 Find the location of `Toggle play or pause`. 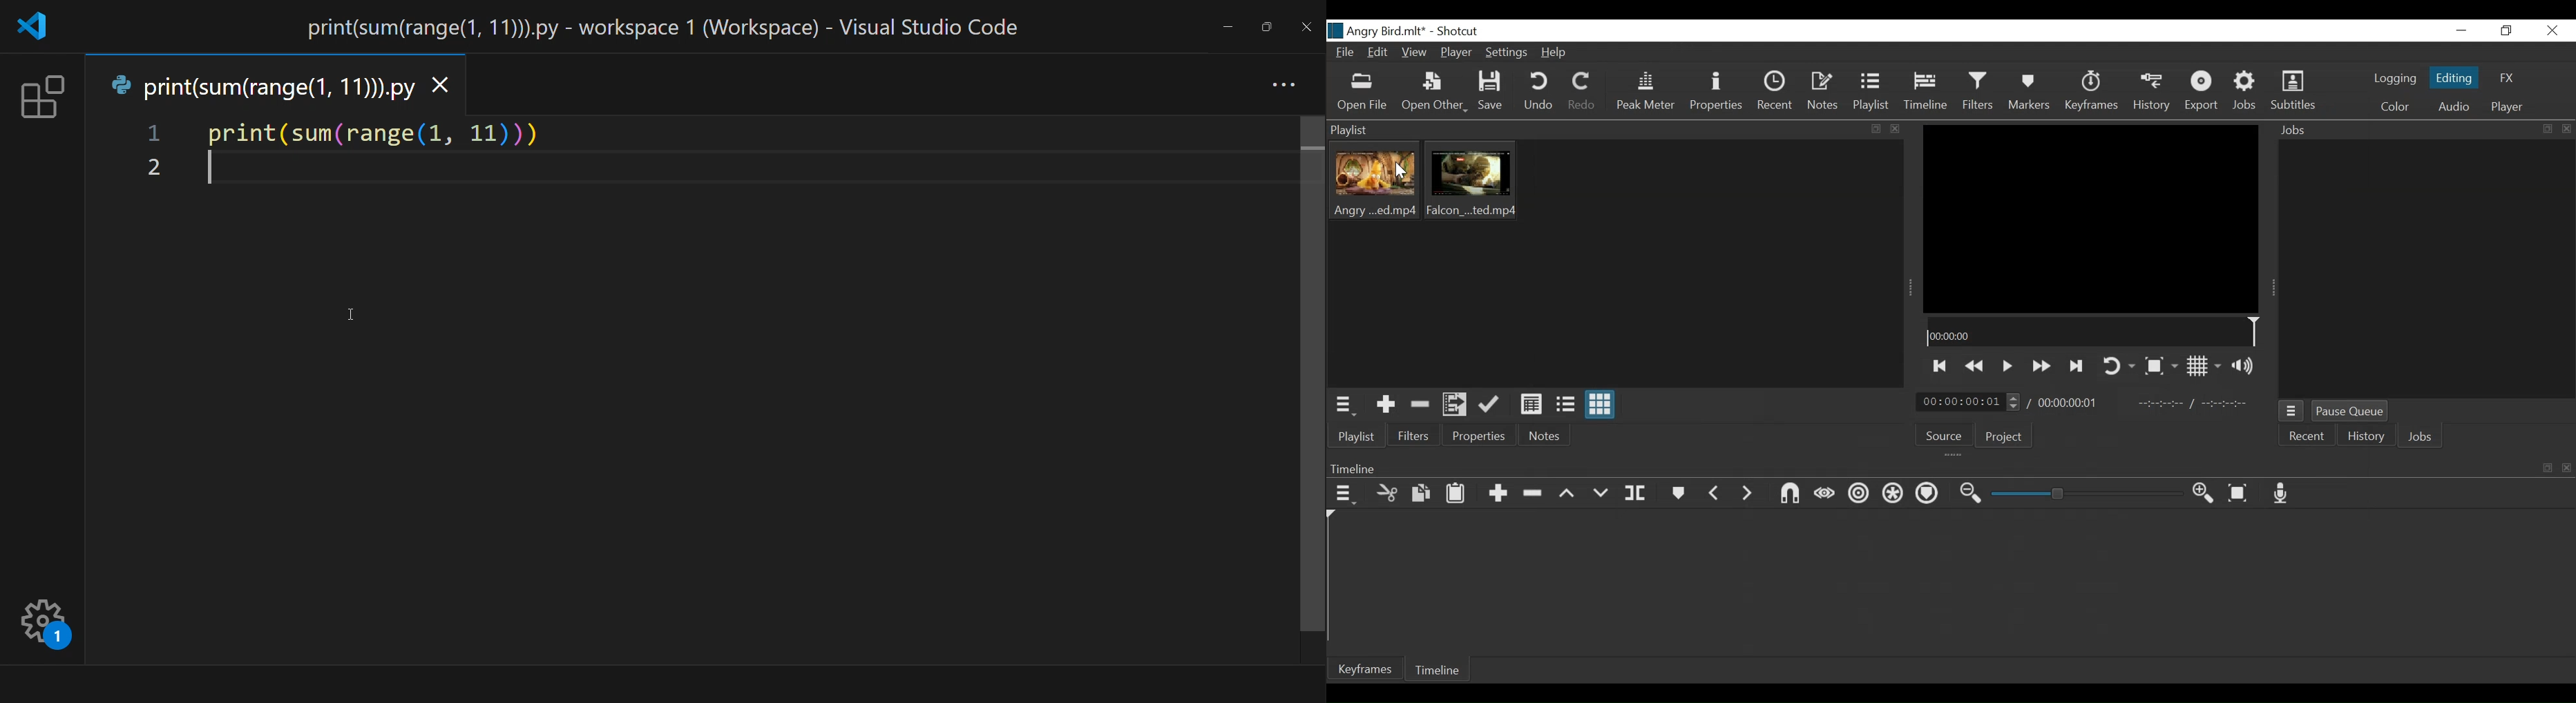

Toggle play or pause is located at coordinates (2009, 366).